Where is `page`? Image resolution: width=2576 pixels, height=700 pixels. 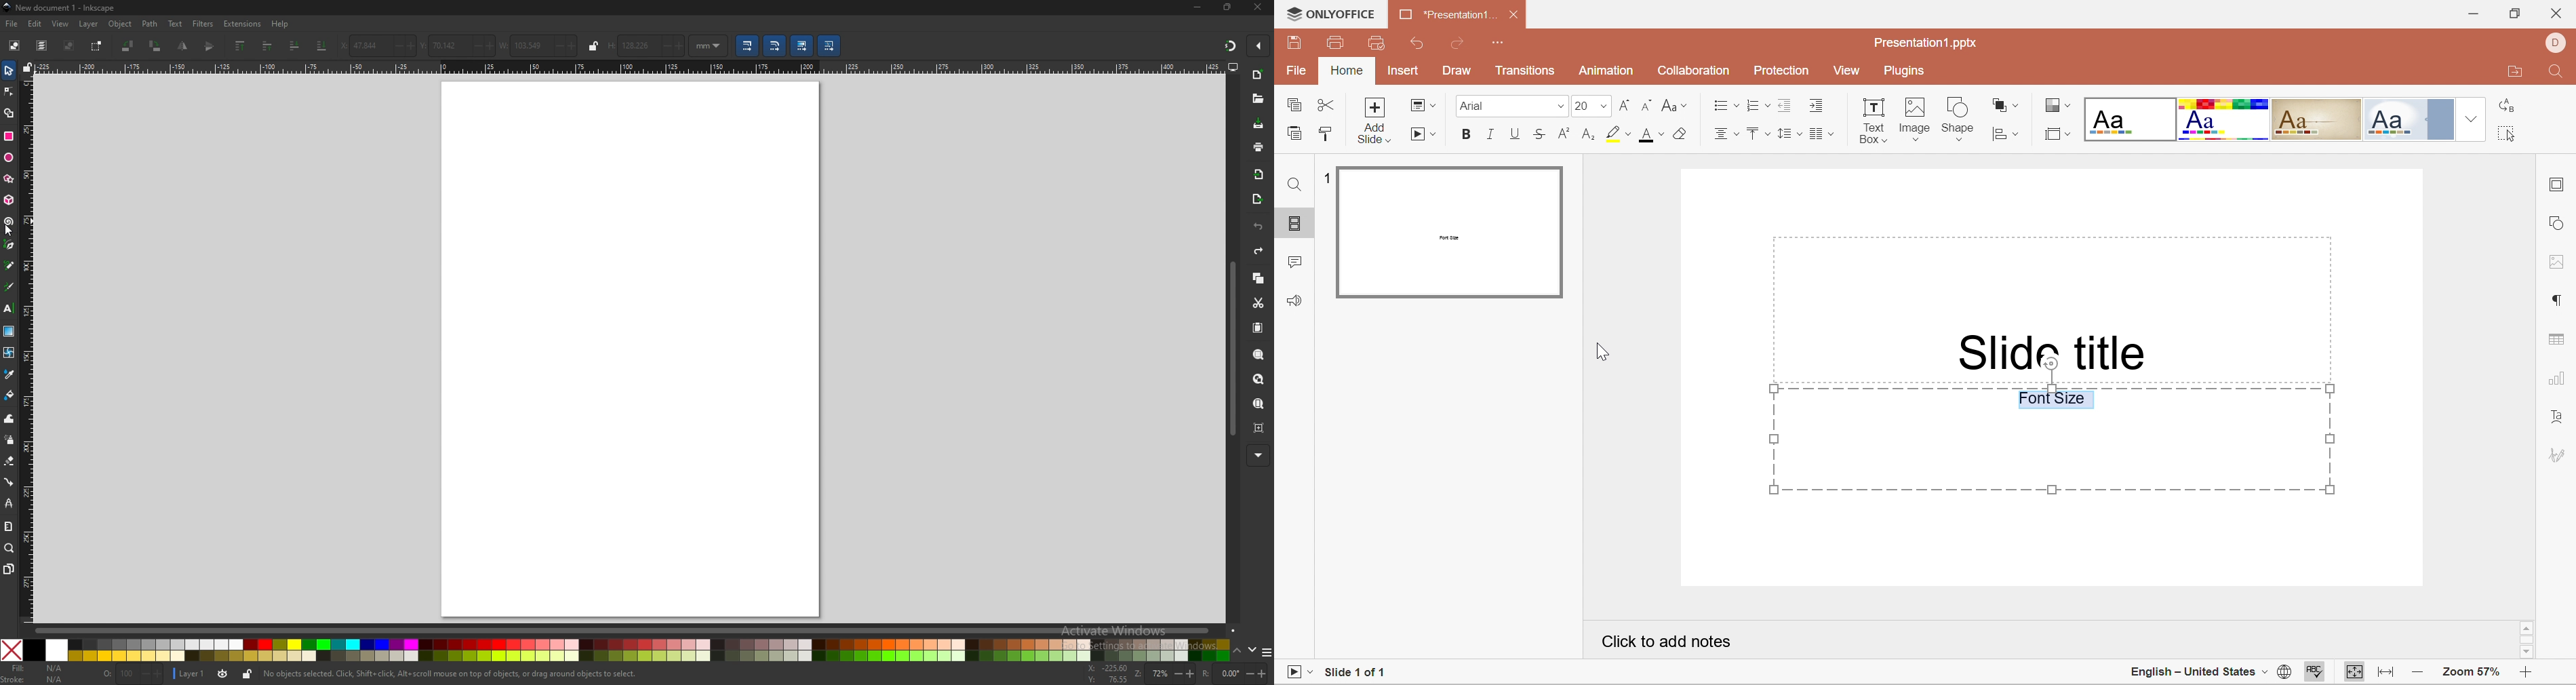 page is located at coordinates (628, 347).